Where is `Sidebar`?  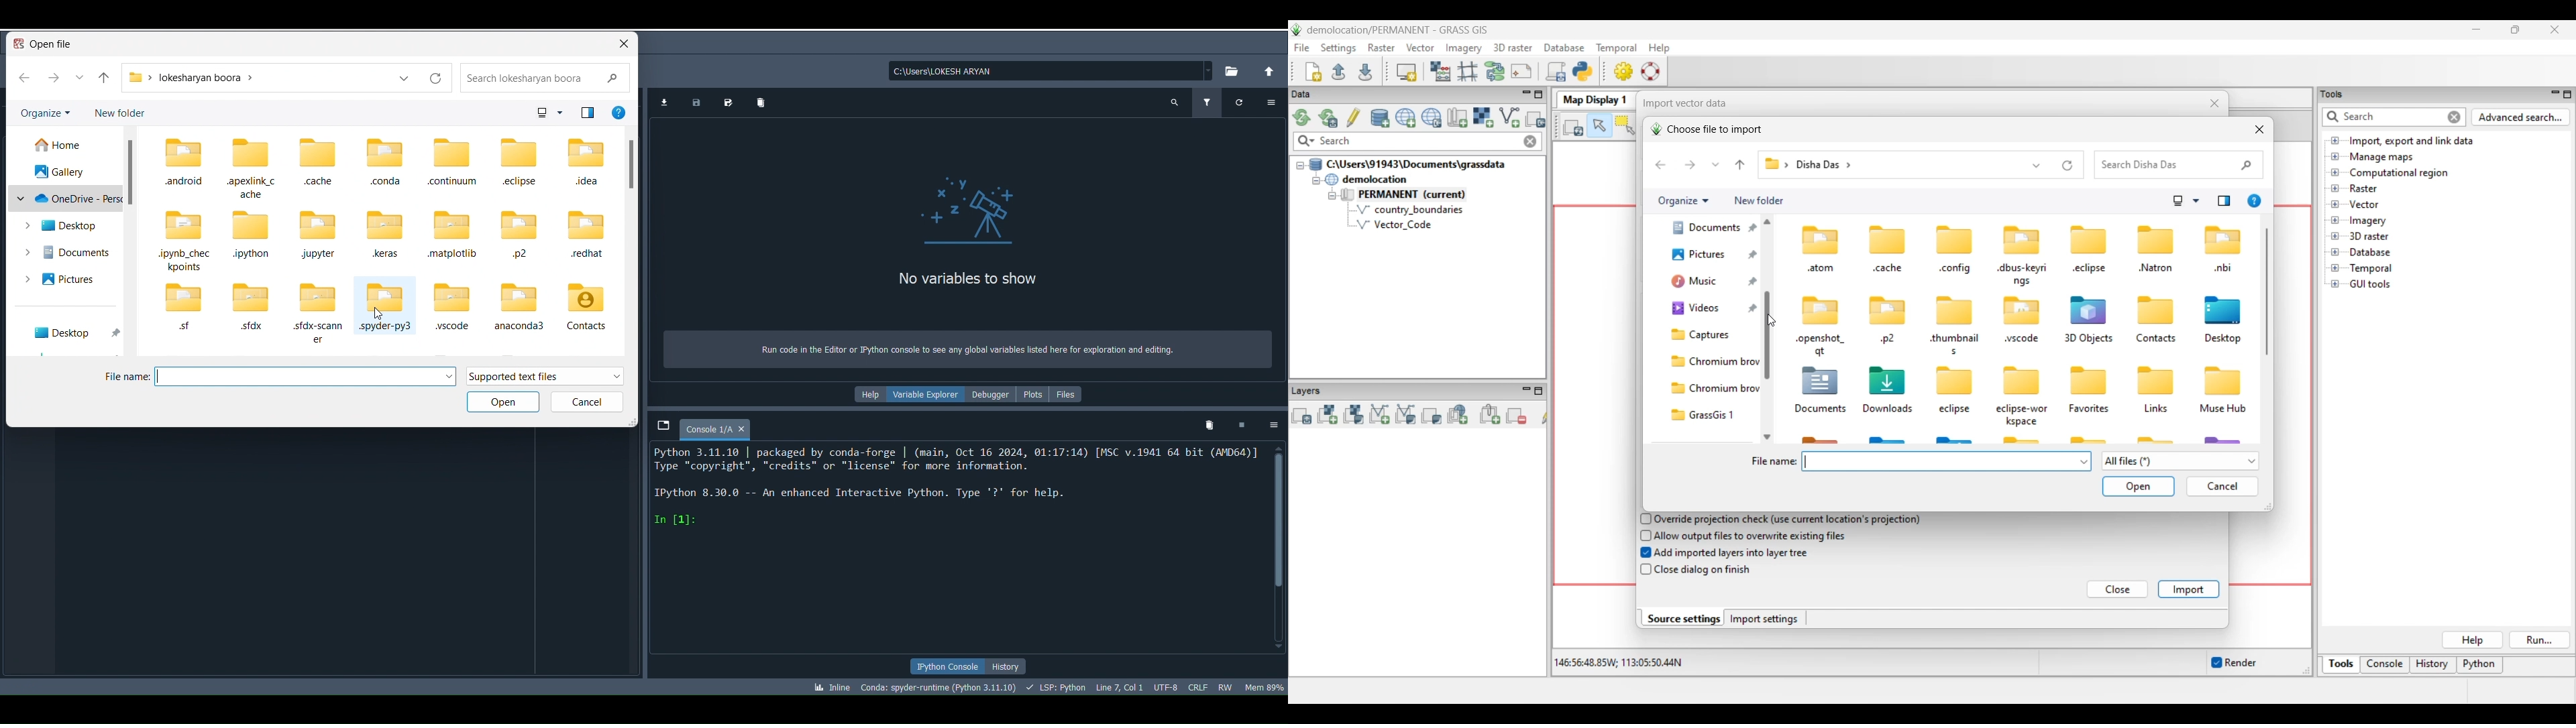
Sidebar is located at coordinates (132, 225).